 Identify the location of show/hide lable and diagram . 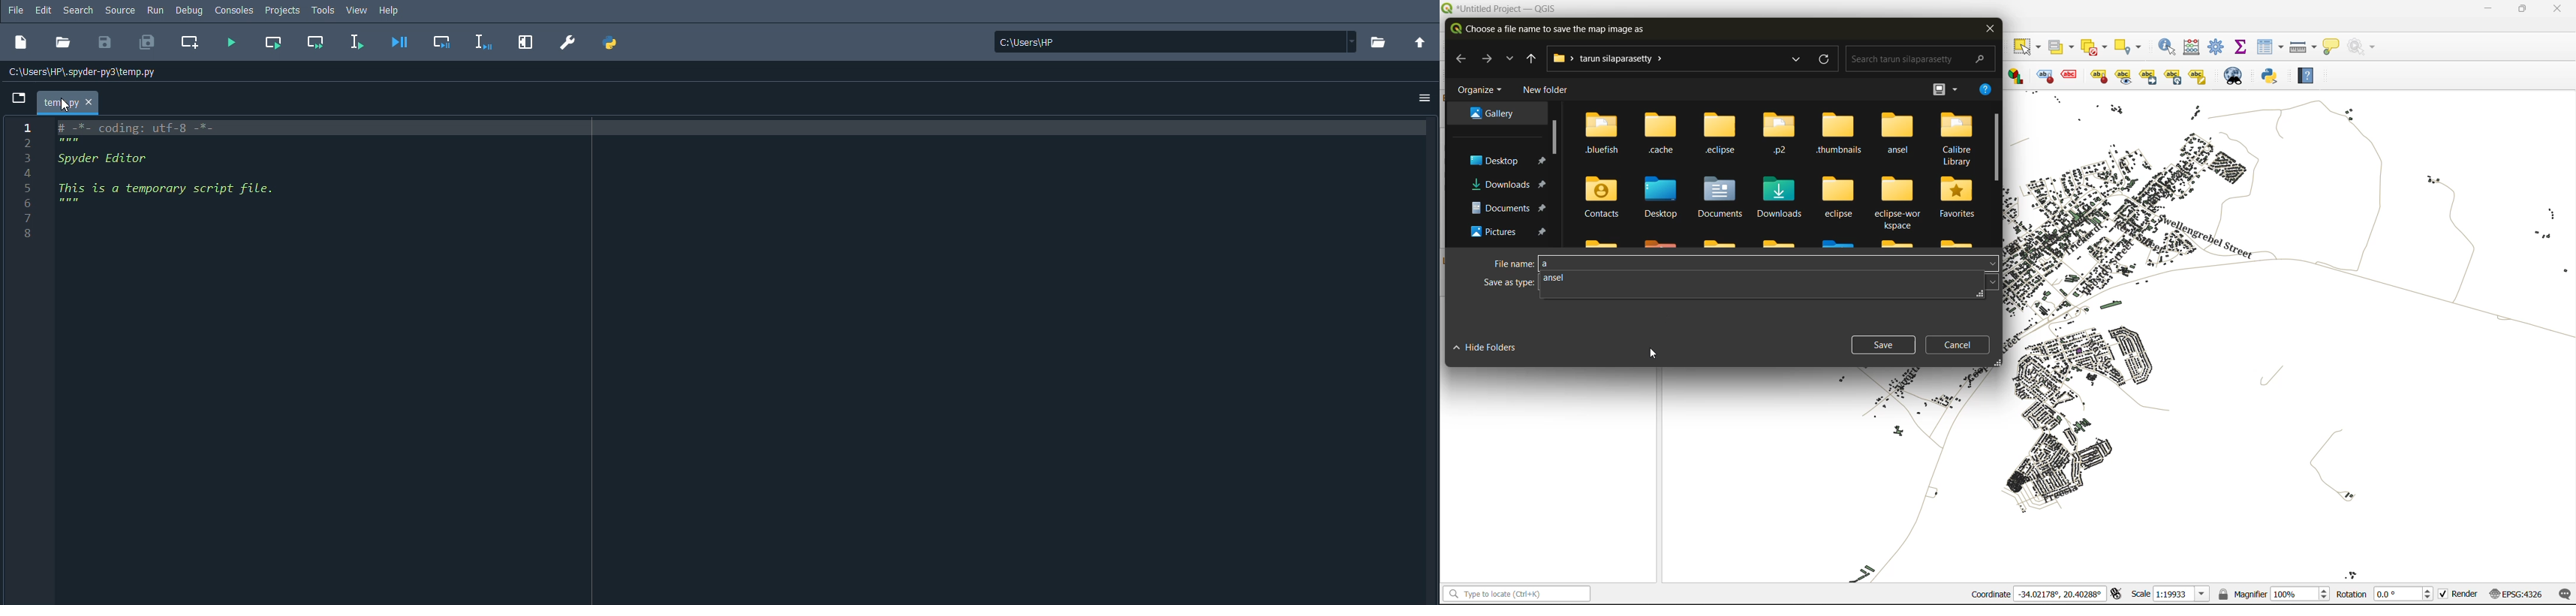
(2098, 75).